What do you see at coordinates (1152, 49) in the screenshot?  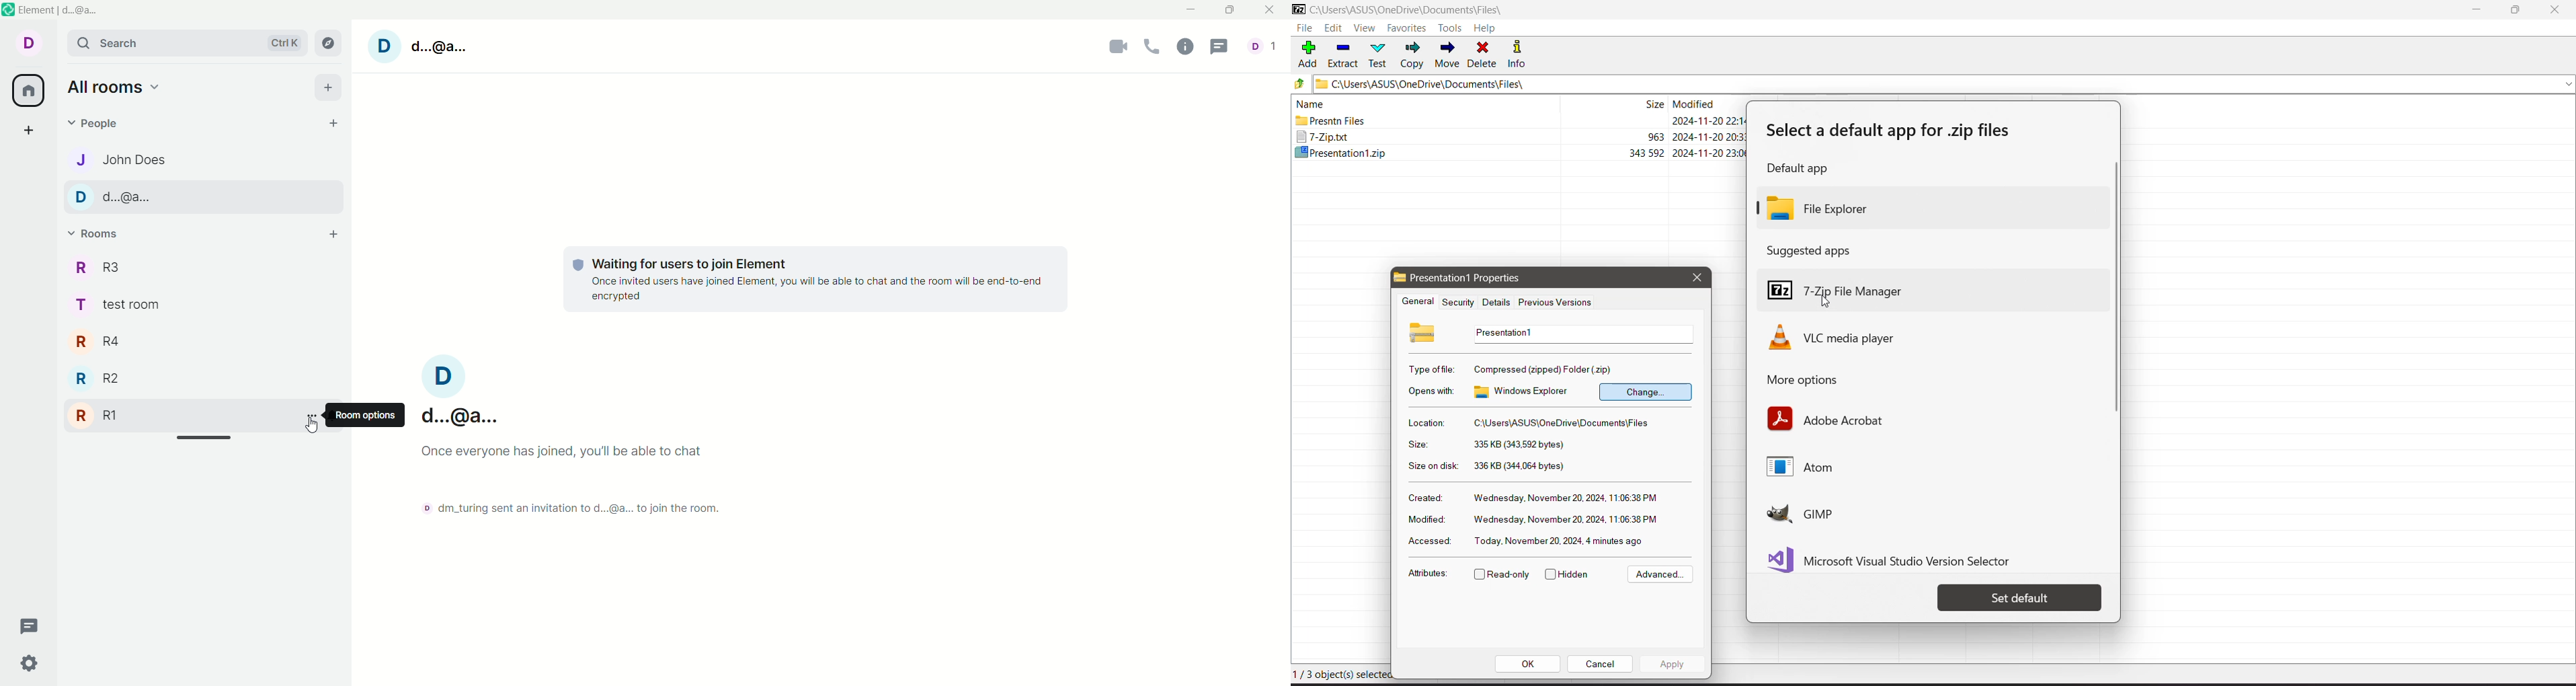 I see `voice call` at bounding box center [1152, 49].